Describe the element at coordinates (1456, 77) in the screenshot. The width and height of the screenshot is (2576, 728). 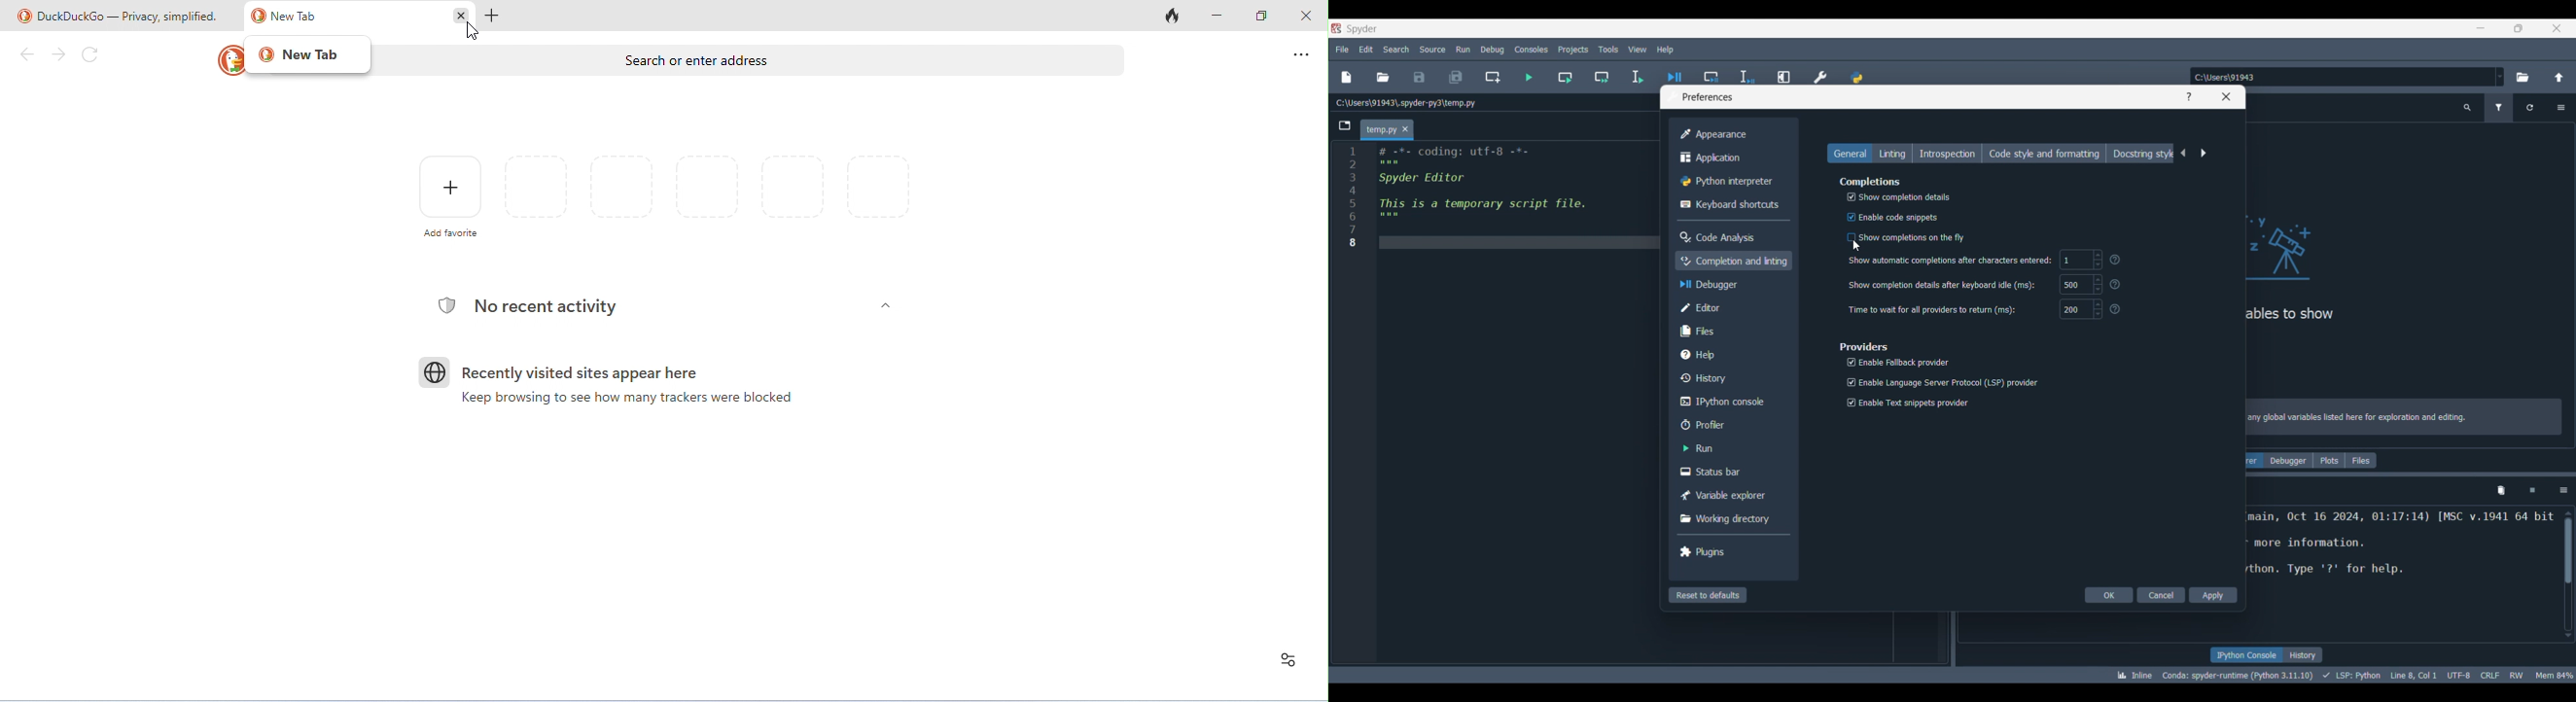
I see `Save all files` at that location.